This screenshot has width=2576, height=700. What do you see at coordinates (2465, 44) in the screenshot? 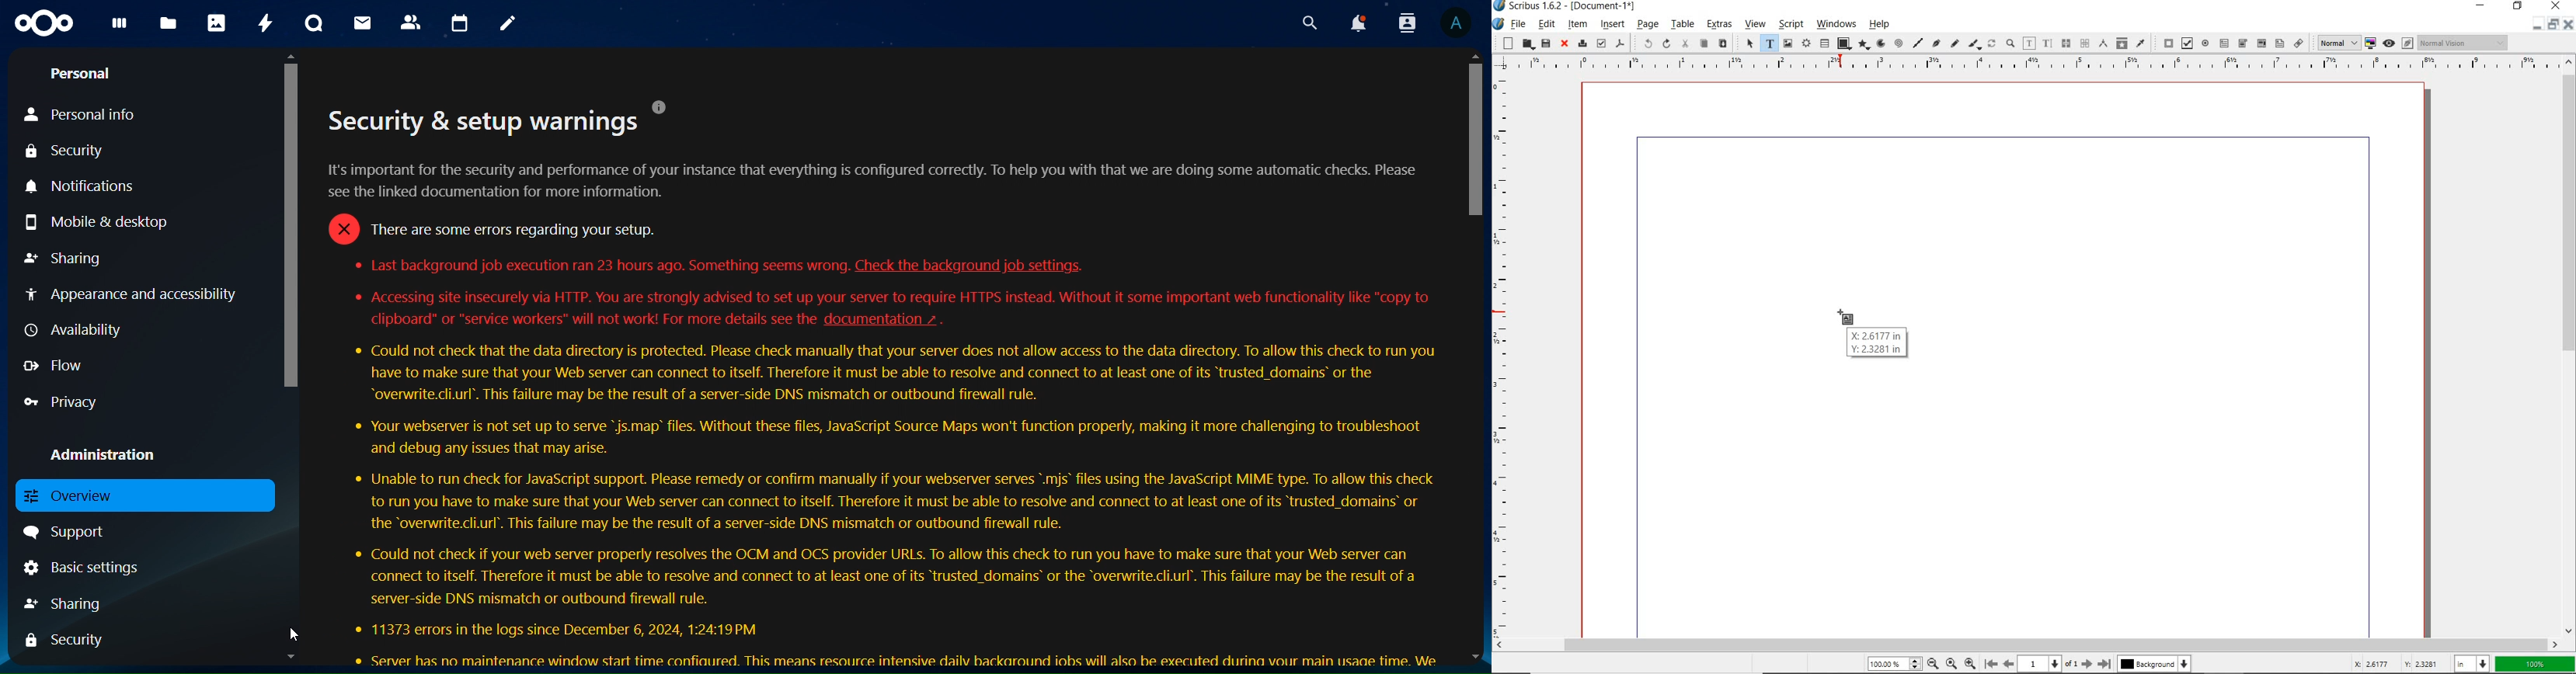
I see `Normal Vision` at bounding box center [2465, 44].